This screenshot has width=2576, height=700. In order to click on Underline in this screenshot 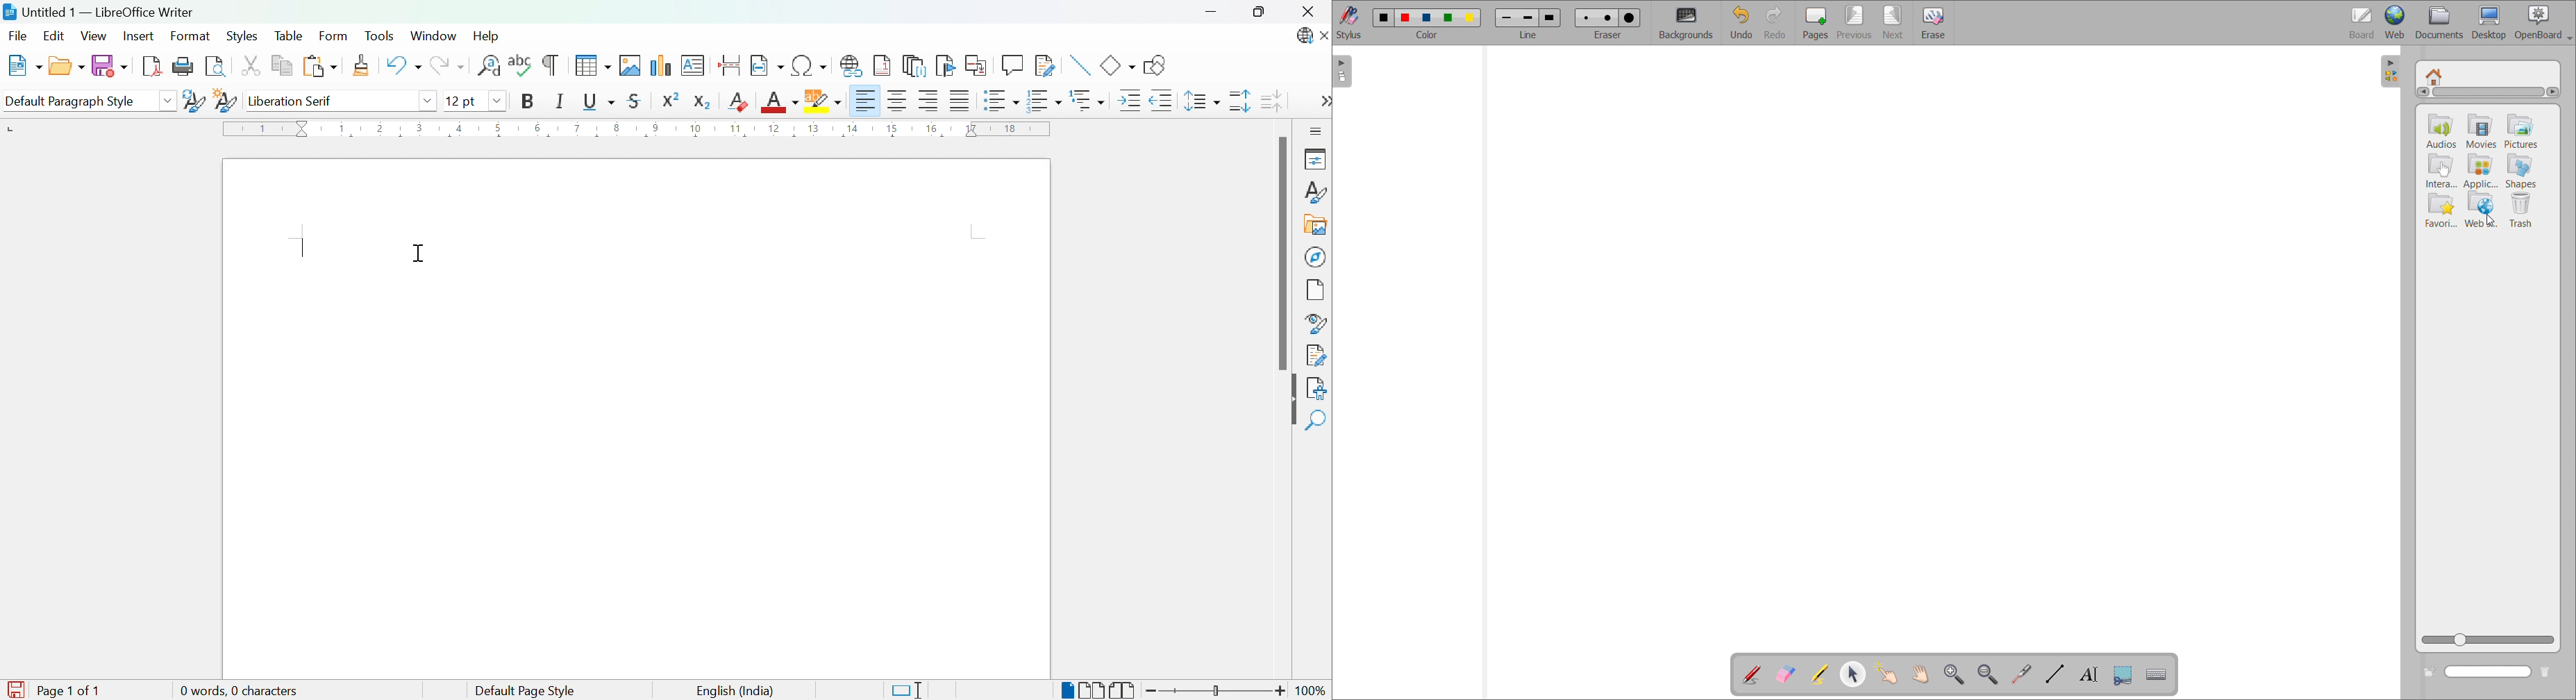, I will do `click(598, 101)`.